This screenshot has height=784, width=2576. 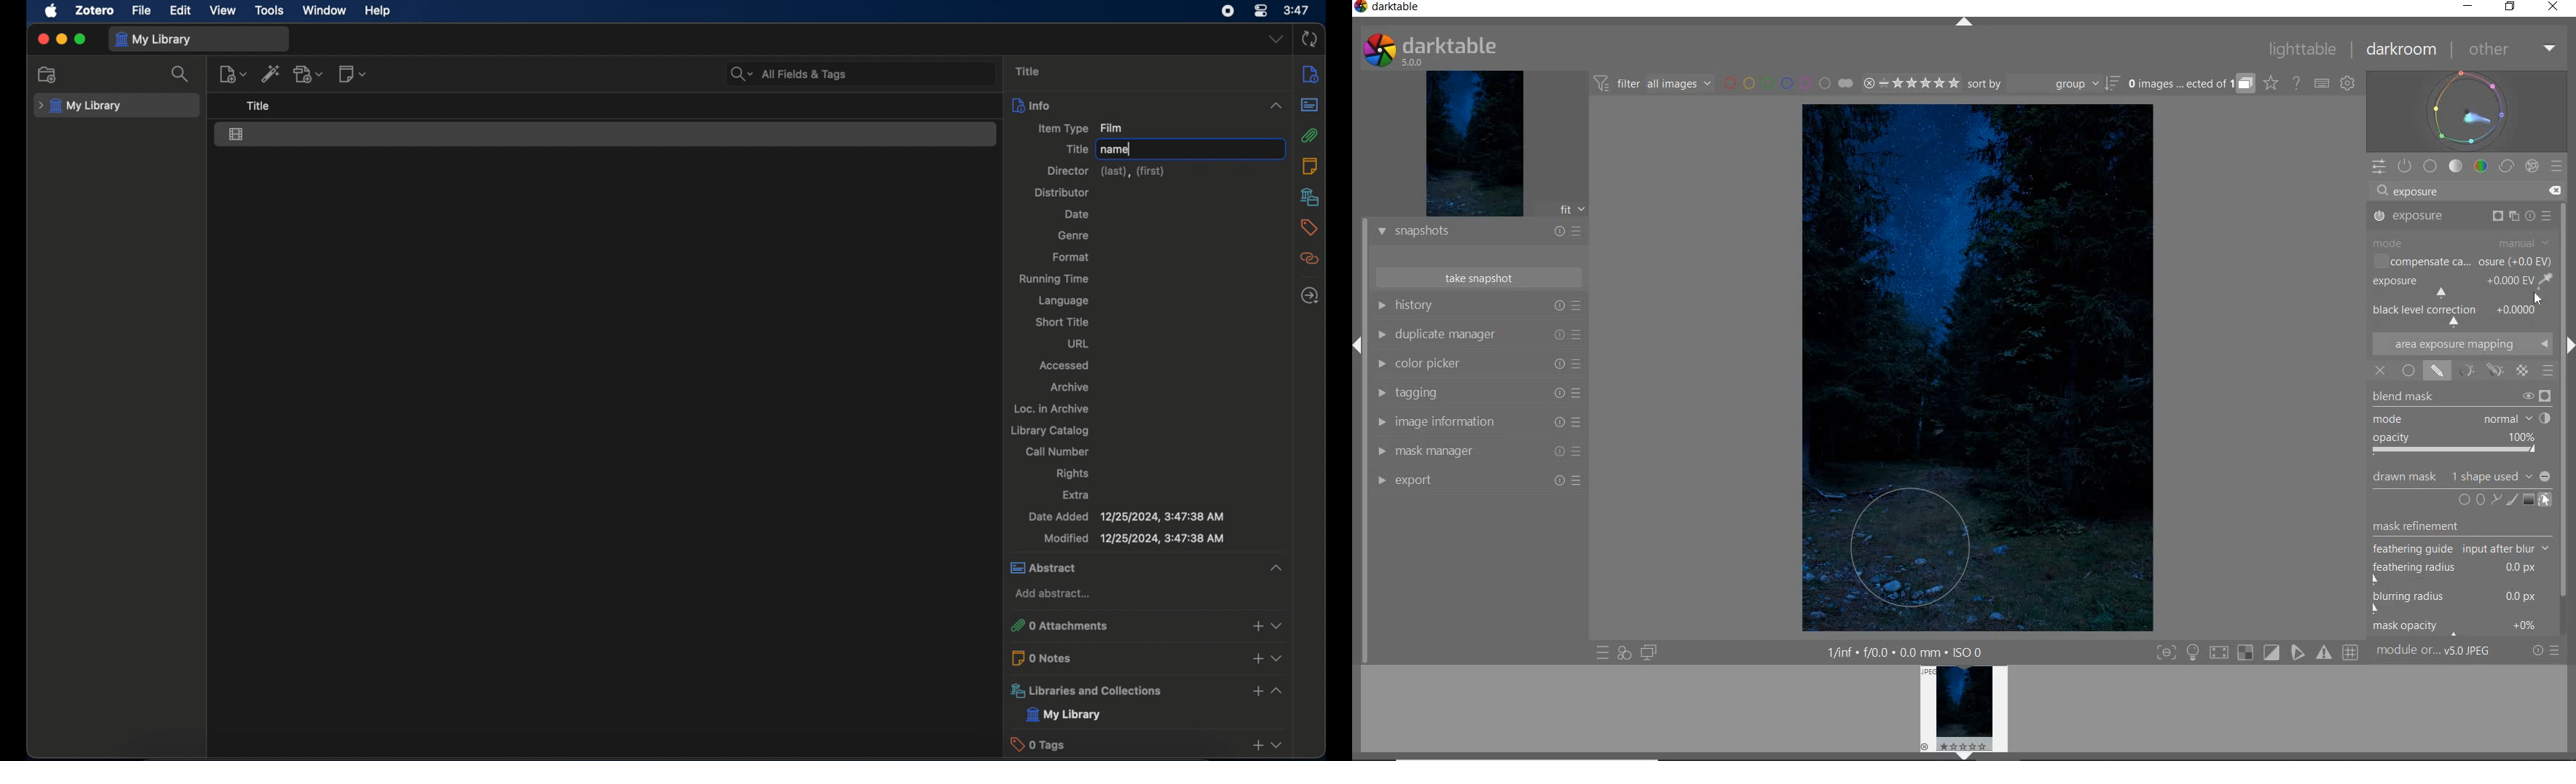 What do you see at coordinates (2459, 628) in the screenshot?
I see `mask opacity` at bounding box center [2459, 628].